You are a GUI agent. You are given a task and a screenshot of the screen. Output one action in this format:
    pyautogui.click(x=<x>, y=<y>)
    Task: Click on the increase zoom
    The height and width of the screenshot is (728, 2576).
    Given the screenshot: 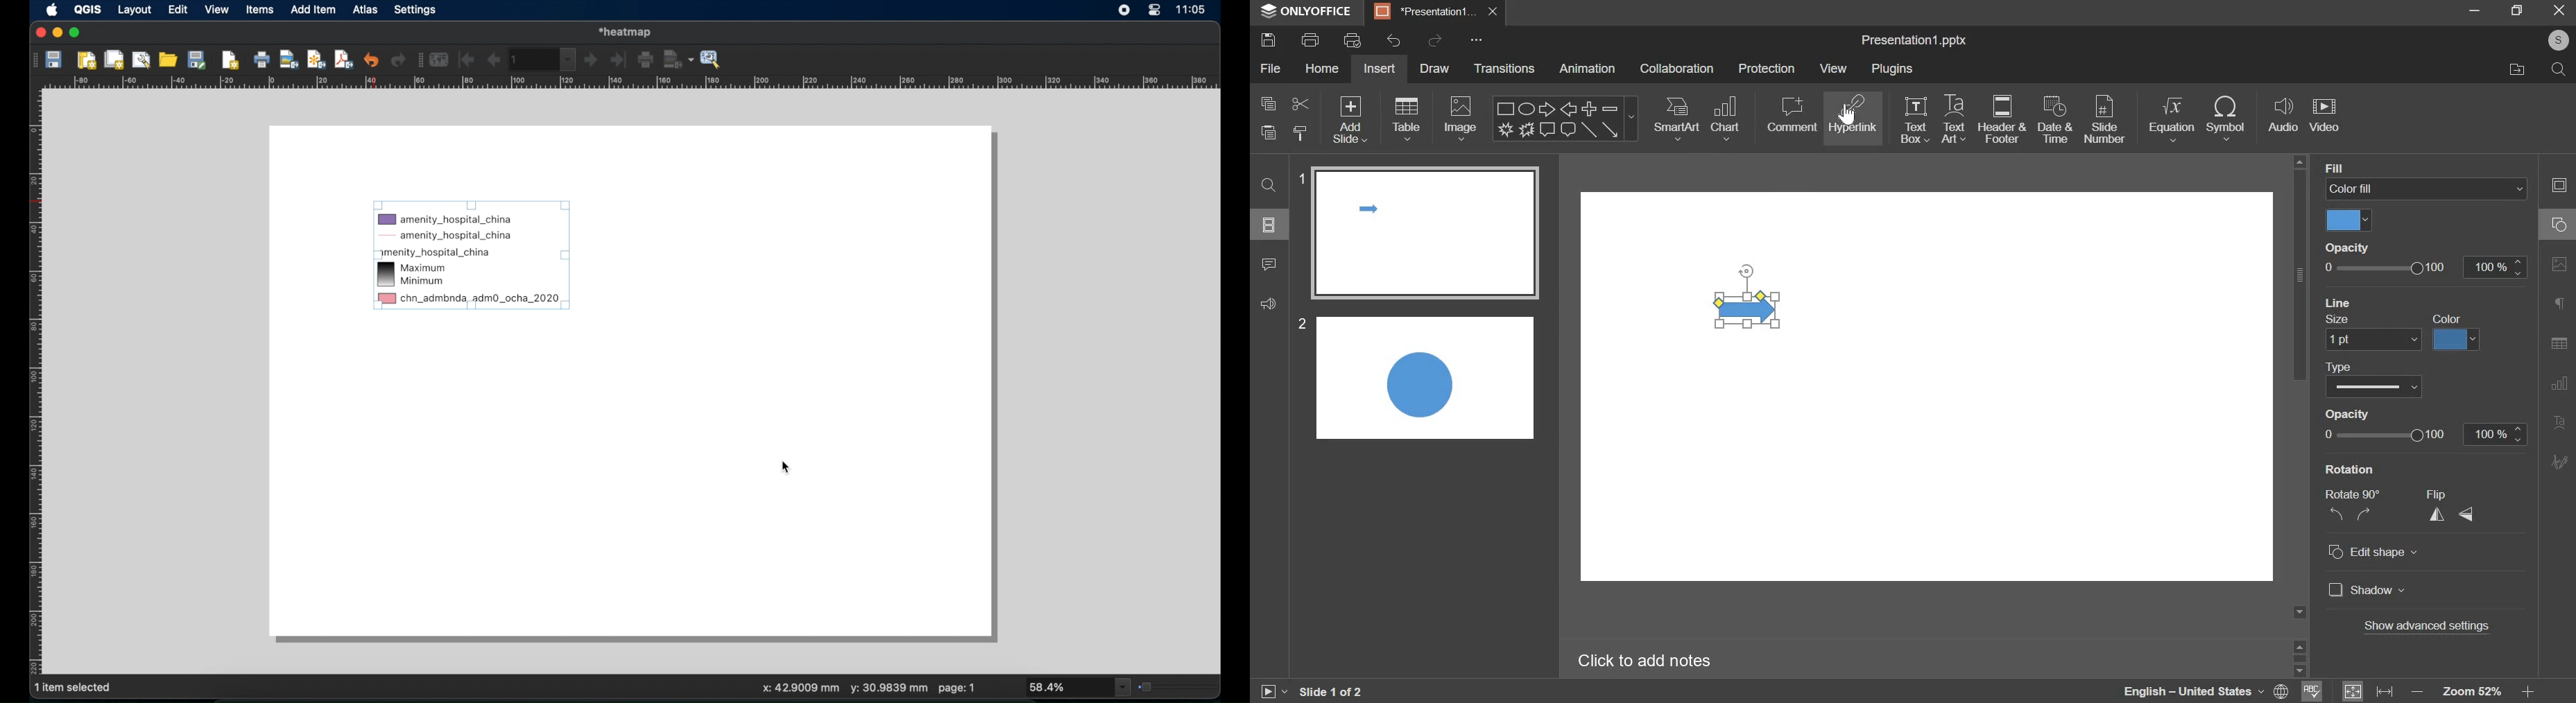 What is the action you would take?
    pyautogui.click(x=2527, y=691)
    